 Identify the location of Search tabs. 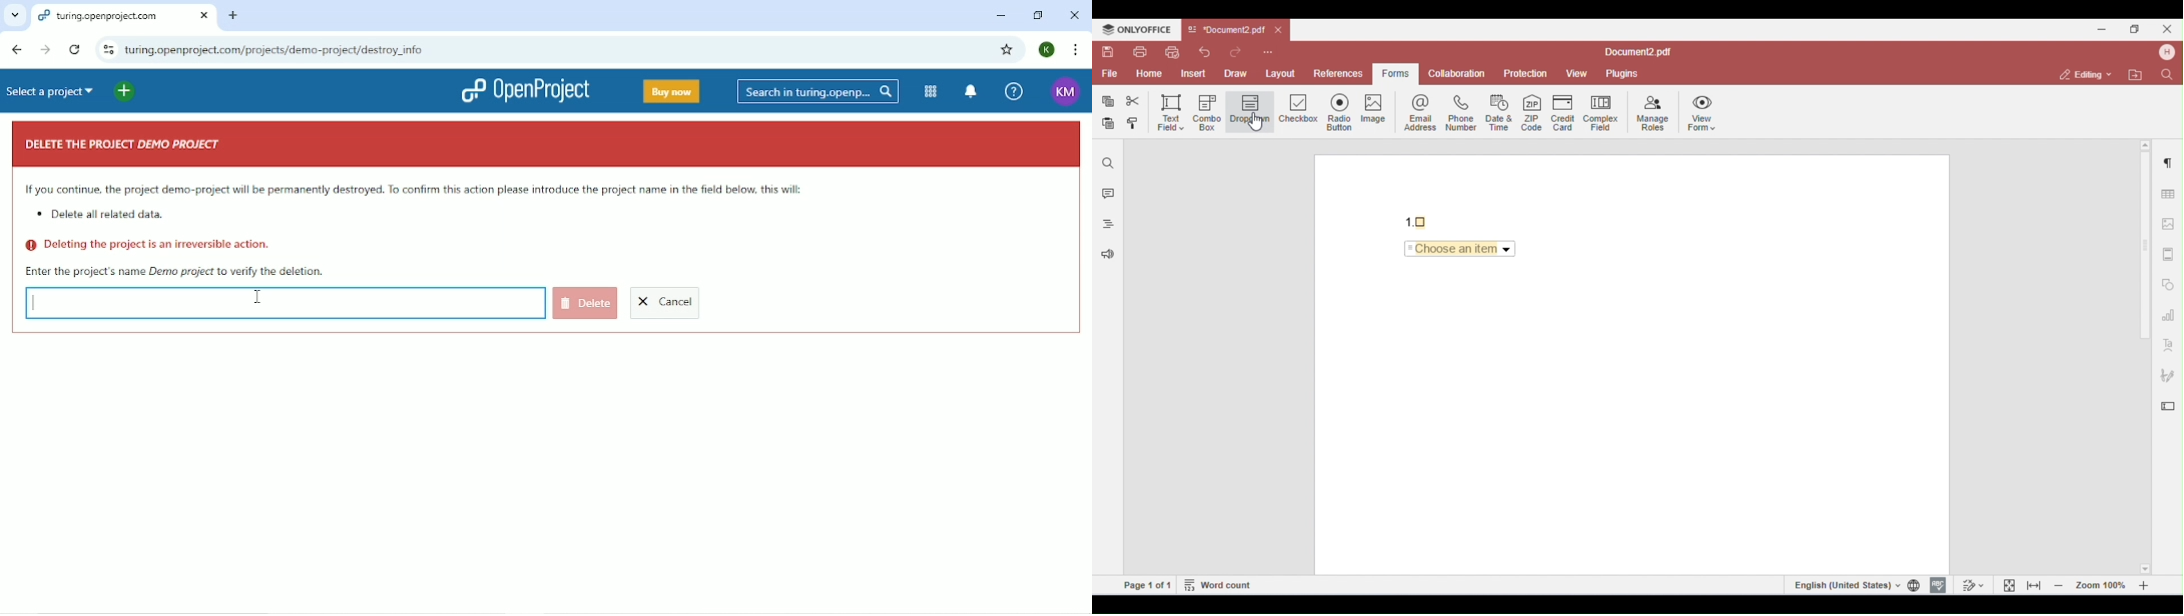
(15, 16).